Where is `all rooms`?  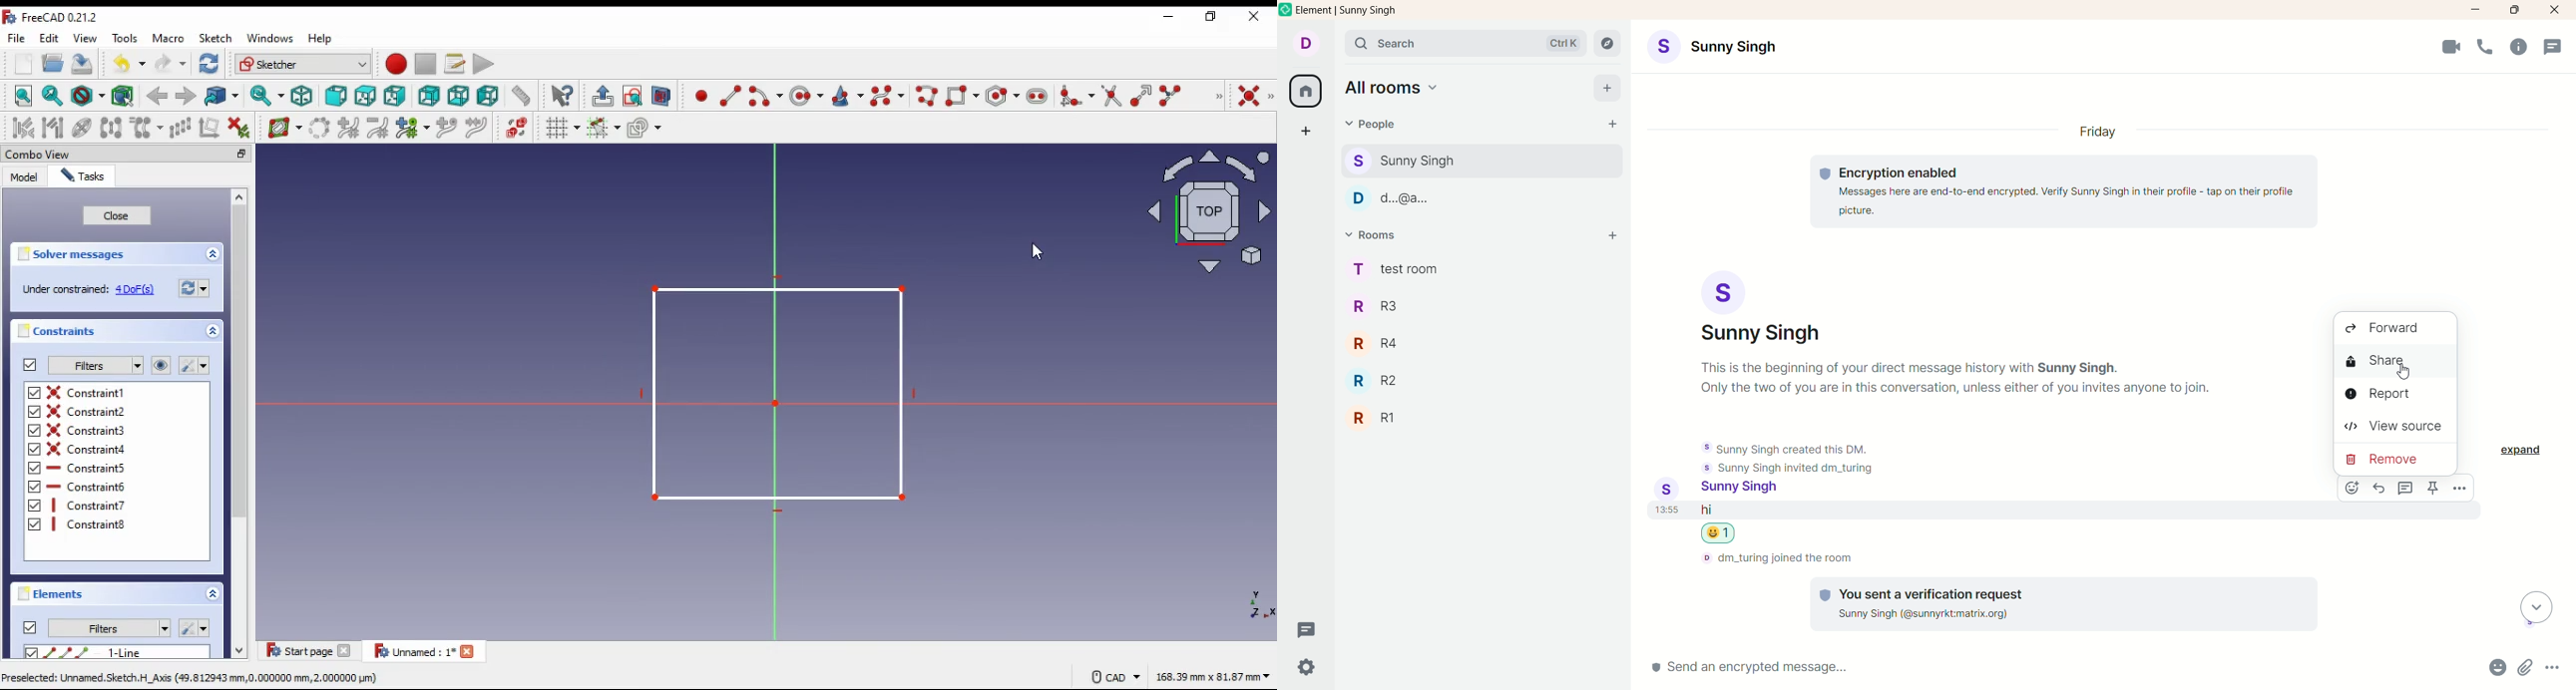 all rooms is located at coordinates (1303, 93).